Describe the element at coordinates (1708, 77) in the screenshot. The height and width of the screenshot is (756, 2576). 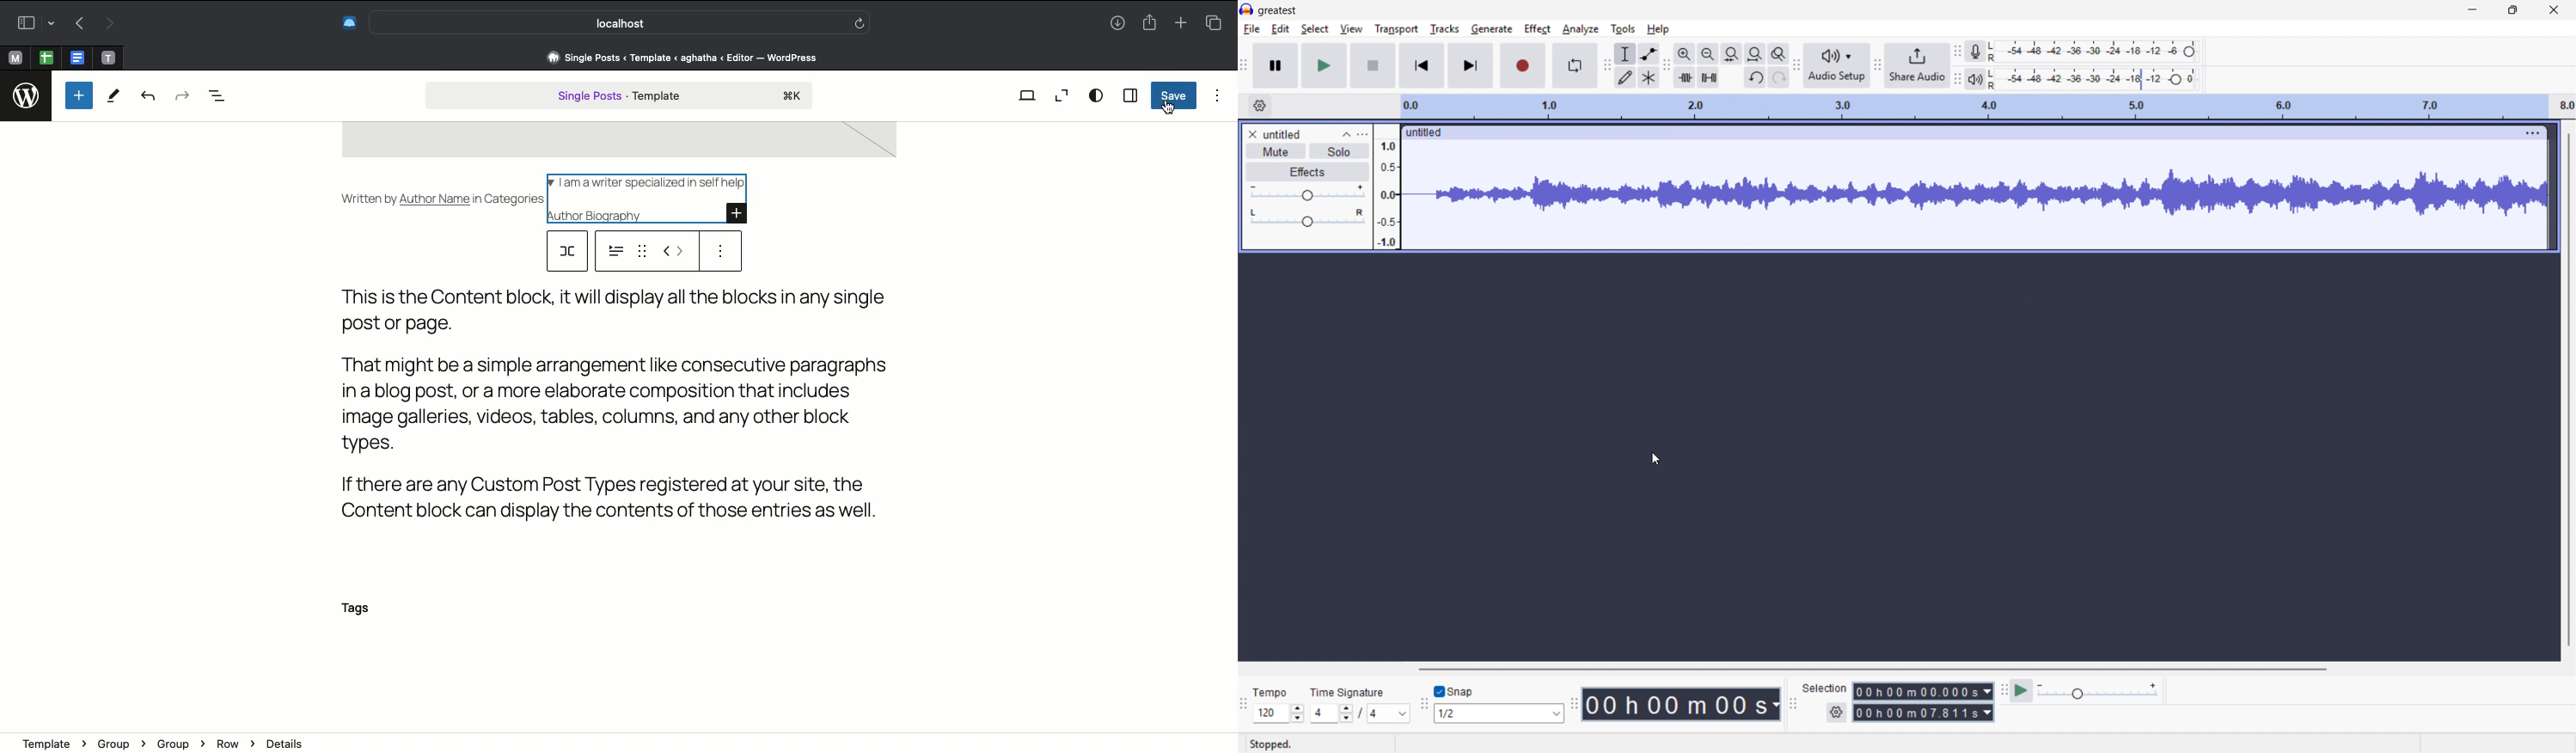
I see `silence audio selection` at that location.